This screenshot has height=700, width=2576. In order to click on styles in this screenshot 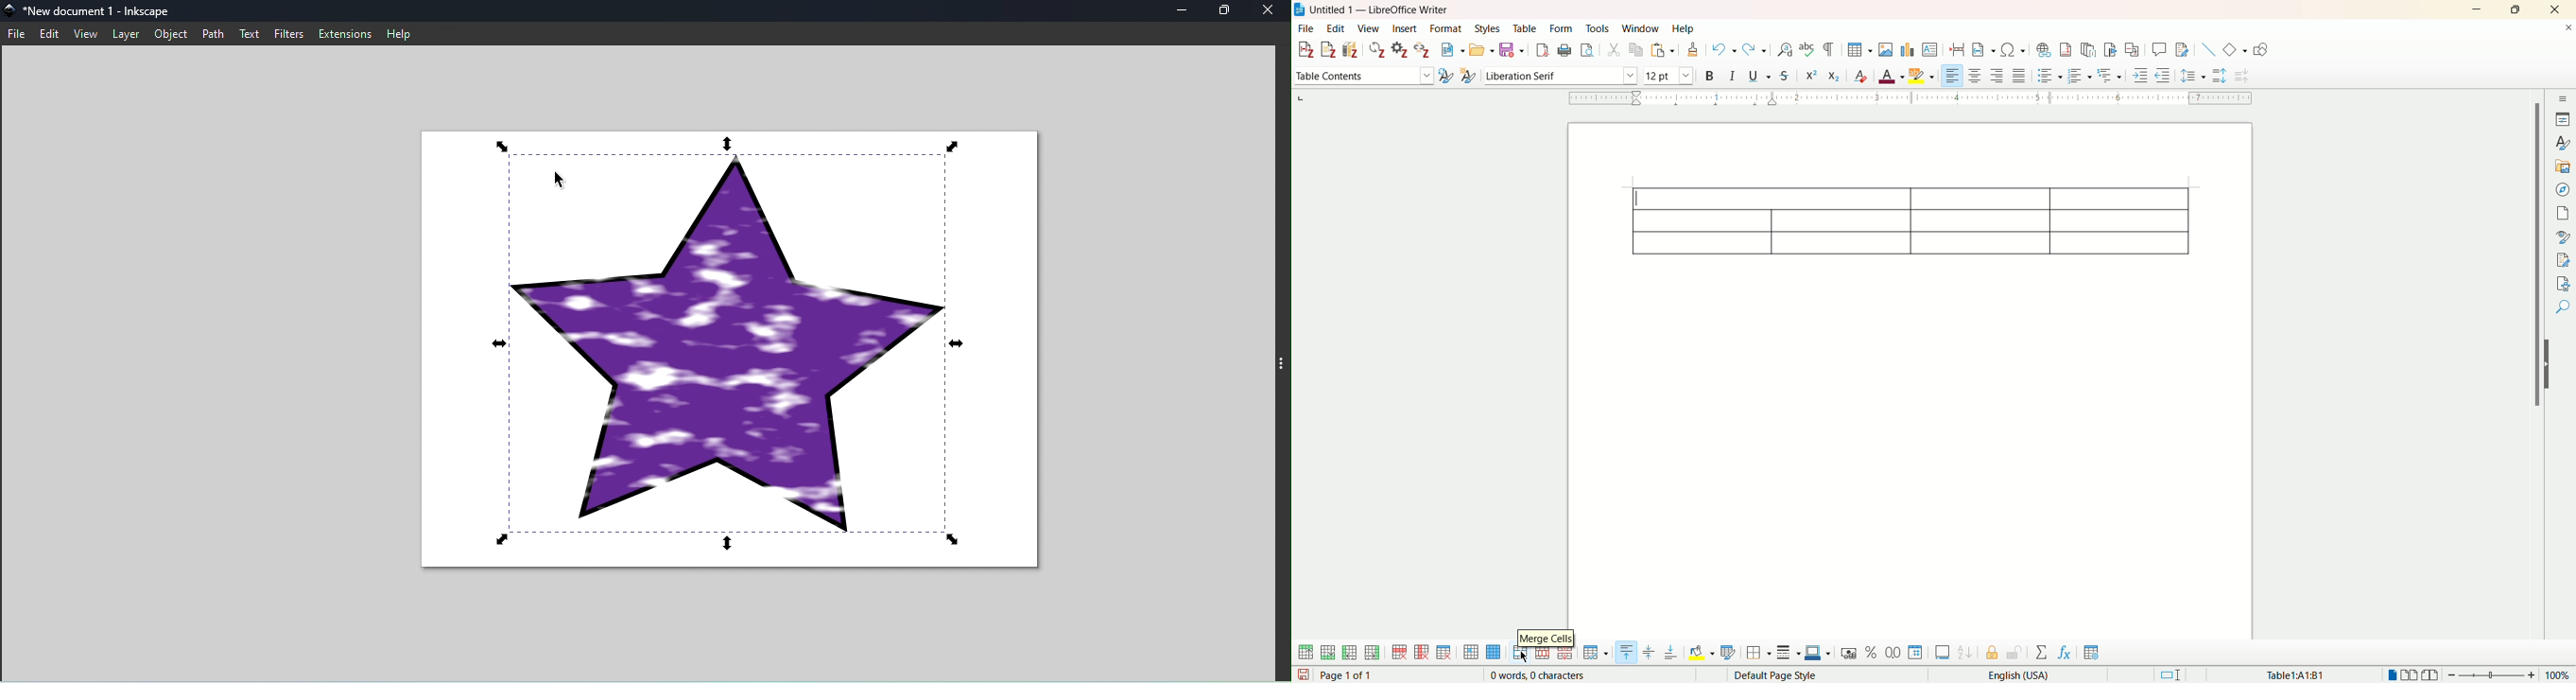, I will do `click(1489, 29)`.